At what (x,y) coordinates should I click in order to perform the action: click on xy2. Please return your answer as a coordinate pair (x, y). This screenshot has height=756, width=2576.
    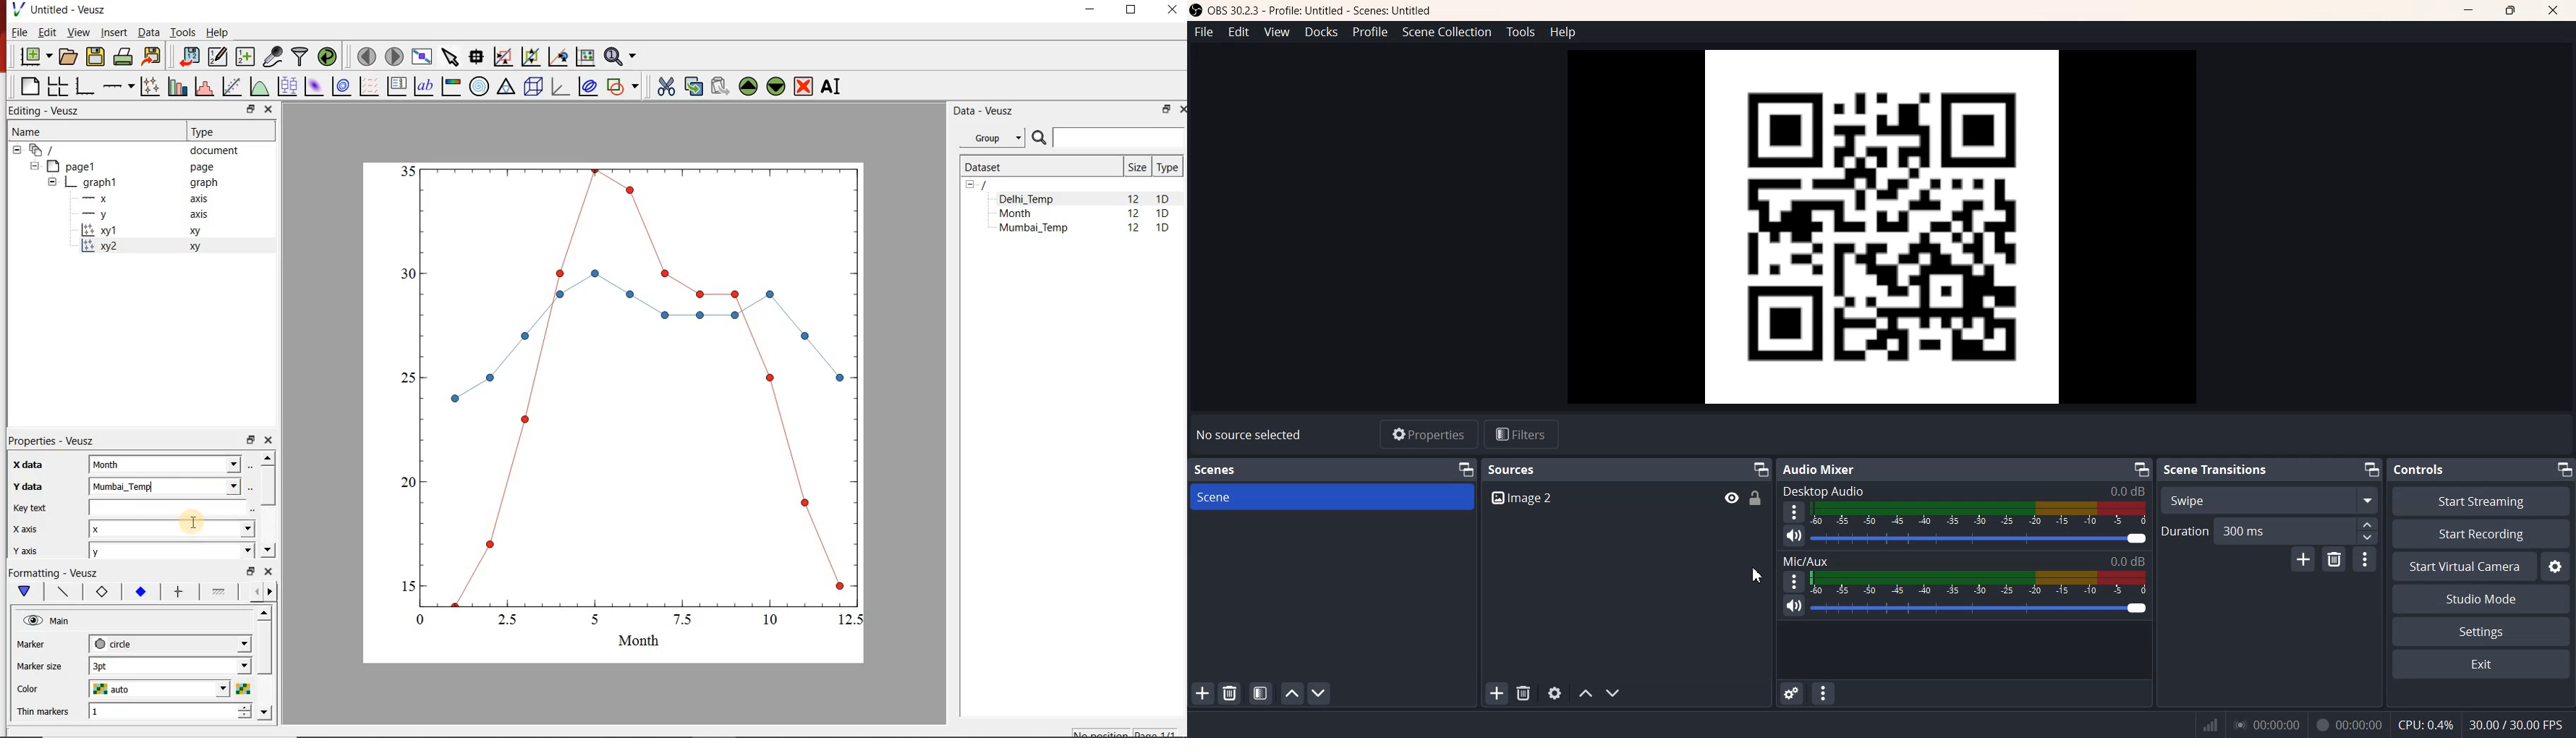
    Looking at the image, I should click on (147, 247).